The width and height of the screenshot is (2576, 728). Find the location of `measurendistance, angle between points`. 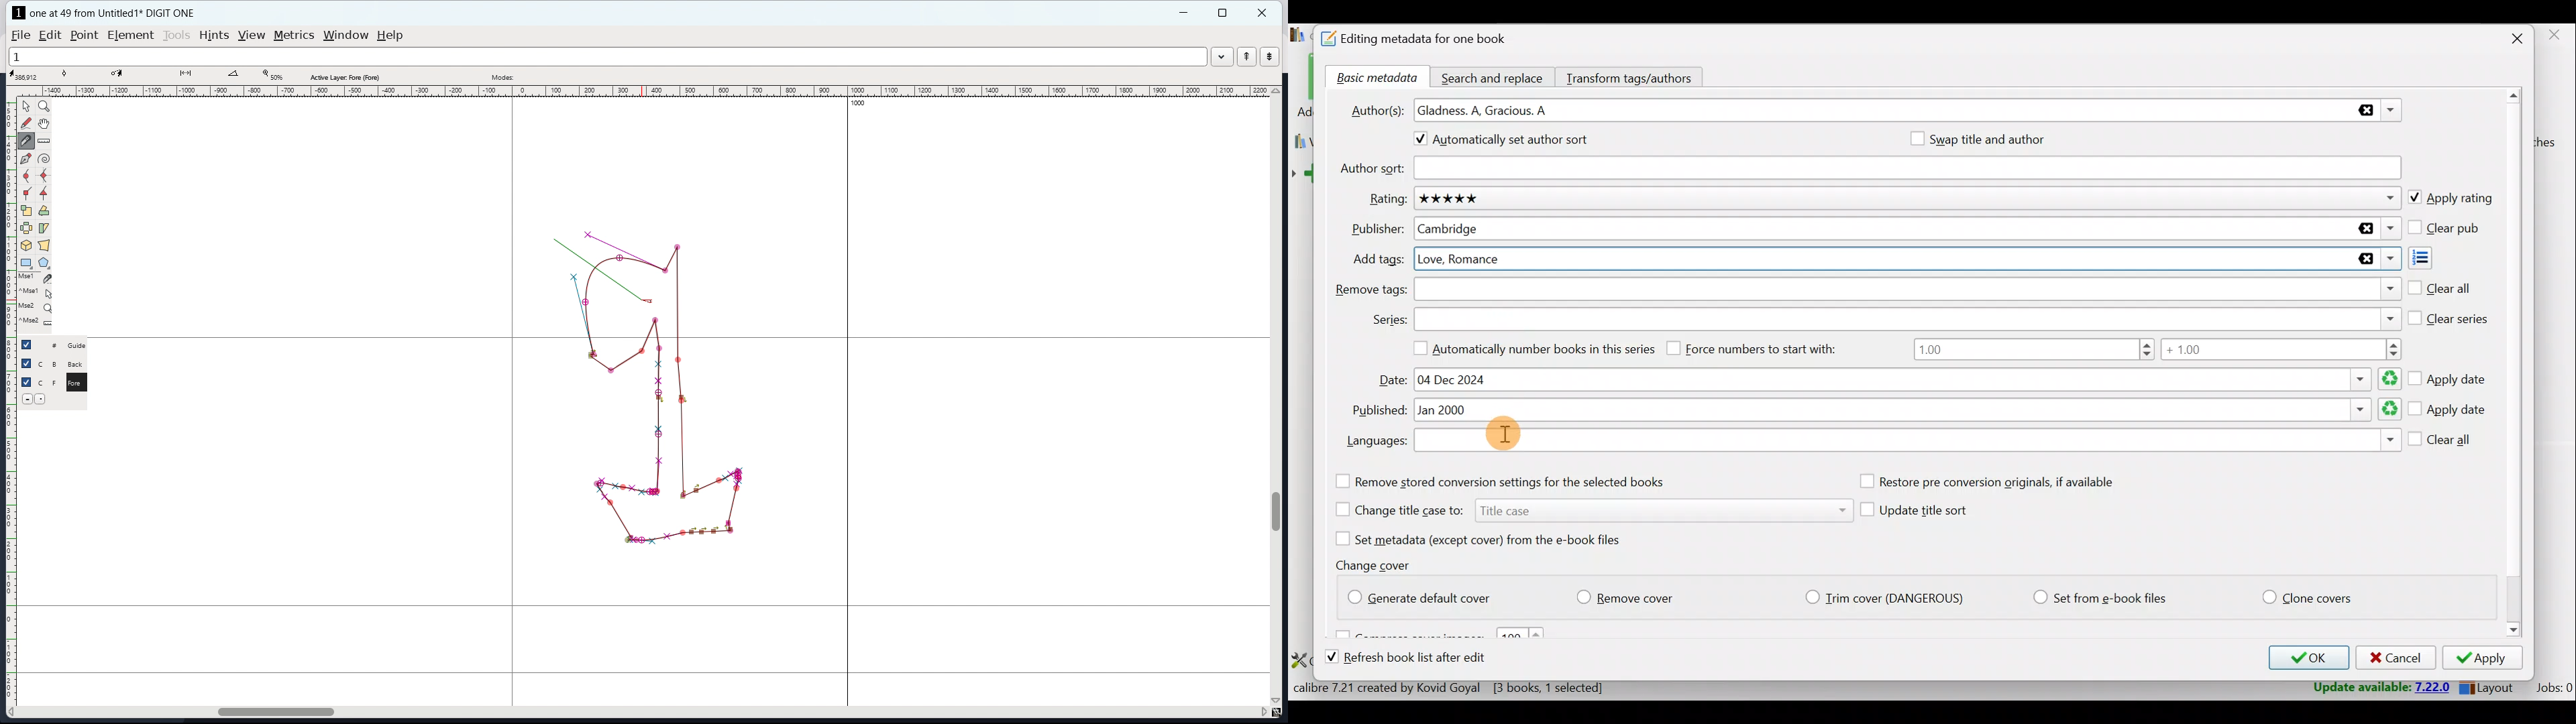

measurendistance, angle between points is located at coordinates (47, 140).